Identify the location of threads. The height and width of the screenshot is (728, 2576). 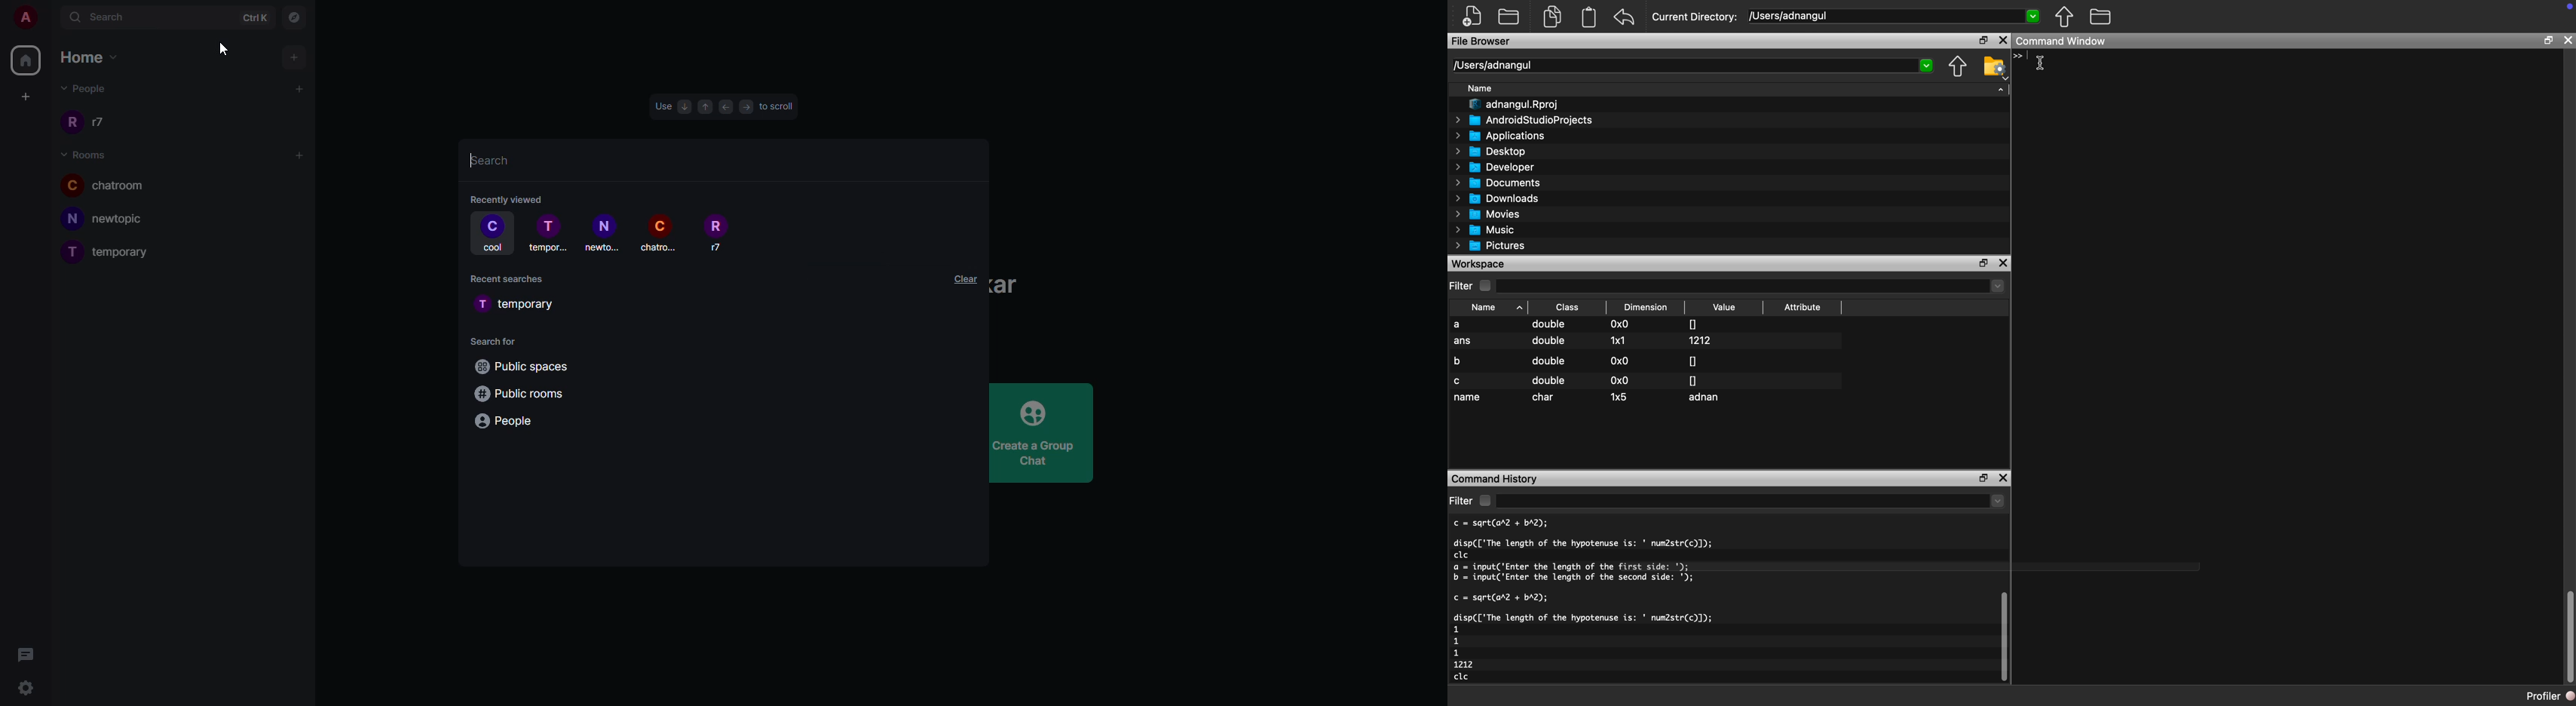
(25, 654).